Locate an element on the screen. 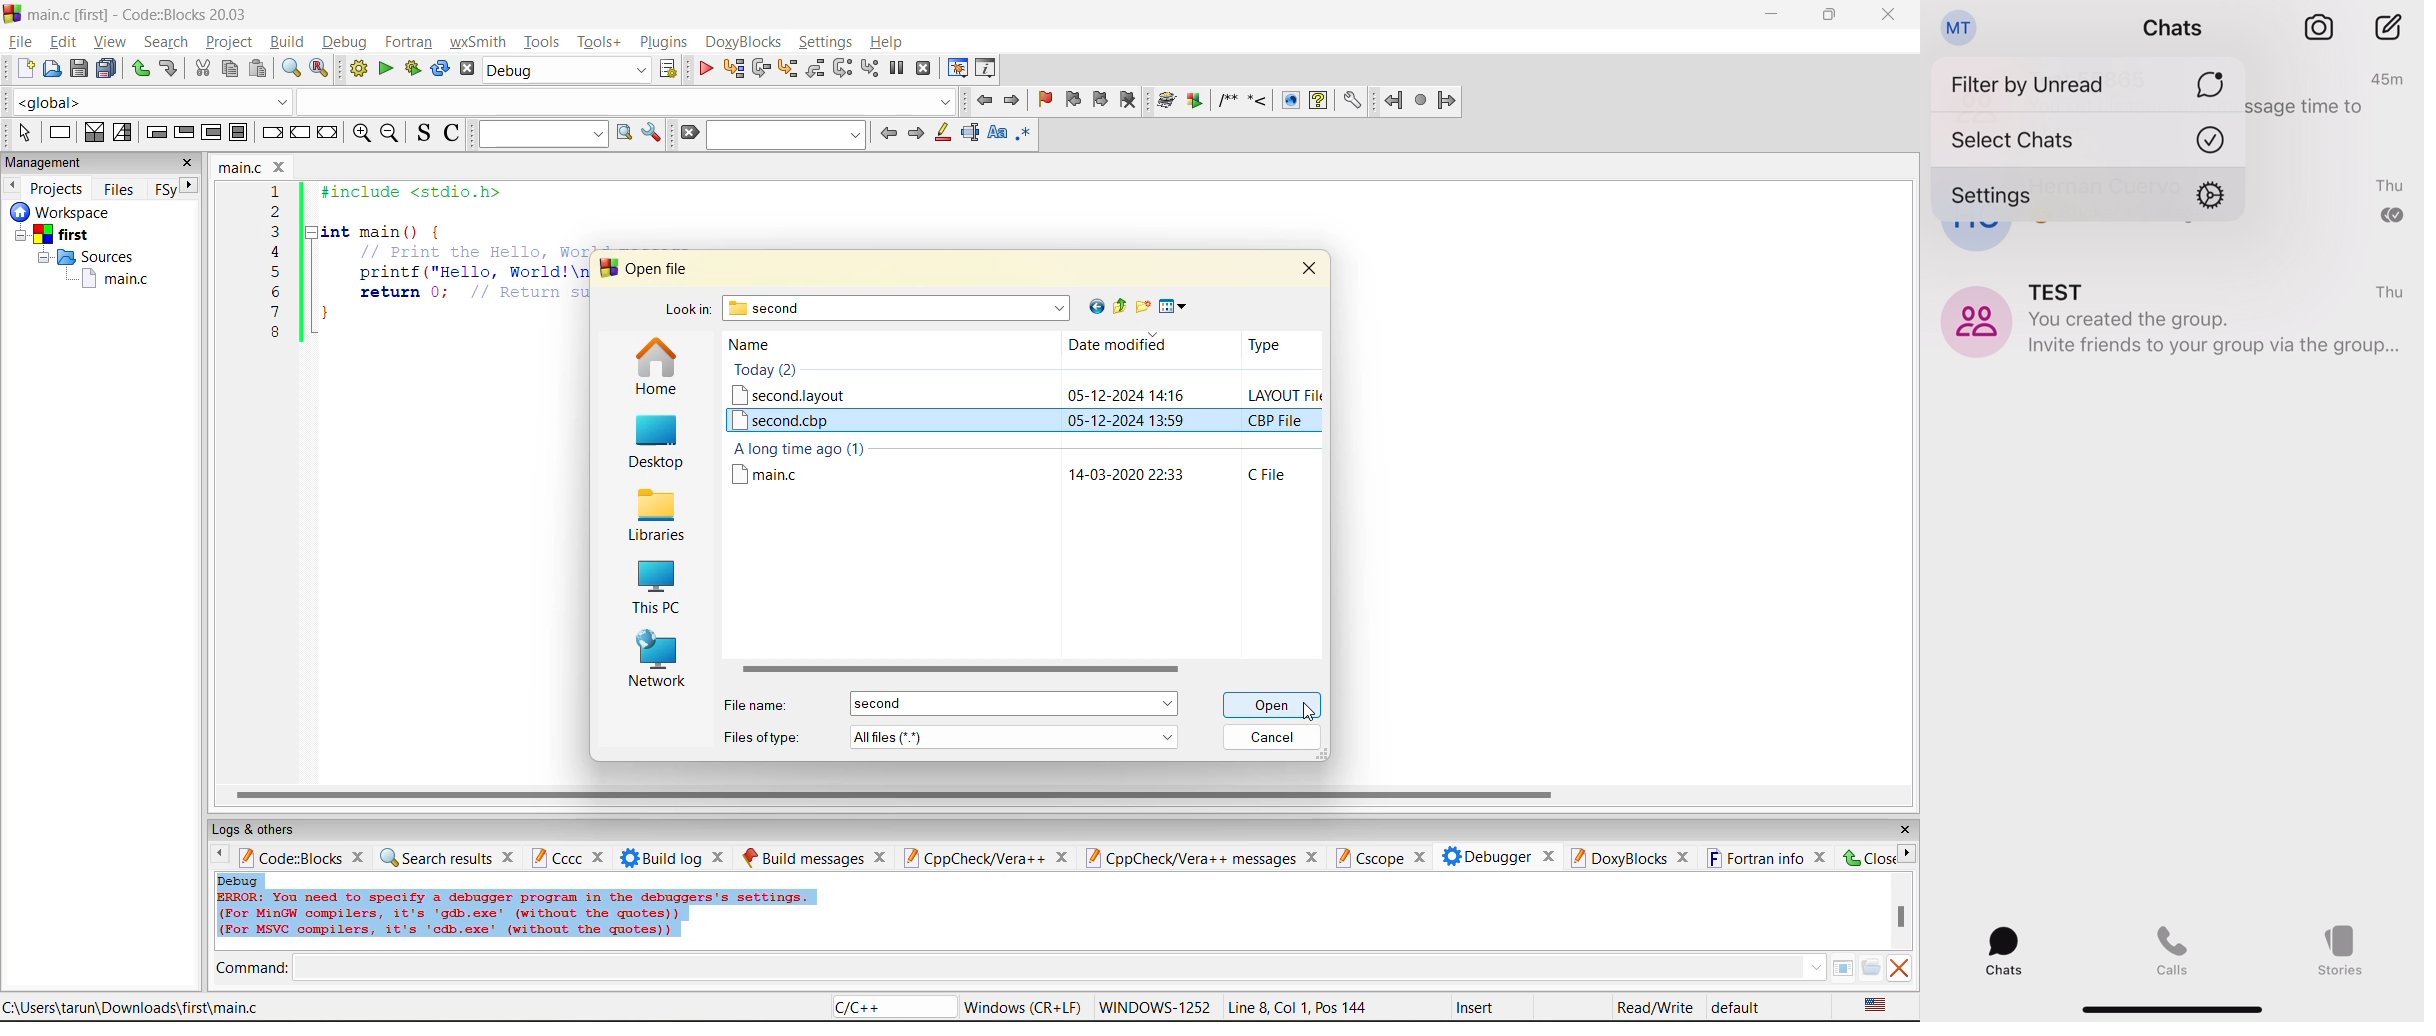 Image resolution: width=2436 pixels, height=1036 pixels. close is located at coordinates (881, 857).